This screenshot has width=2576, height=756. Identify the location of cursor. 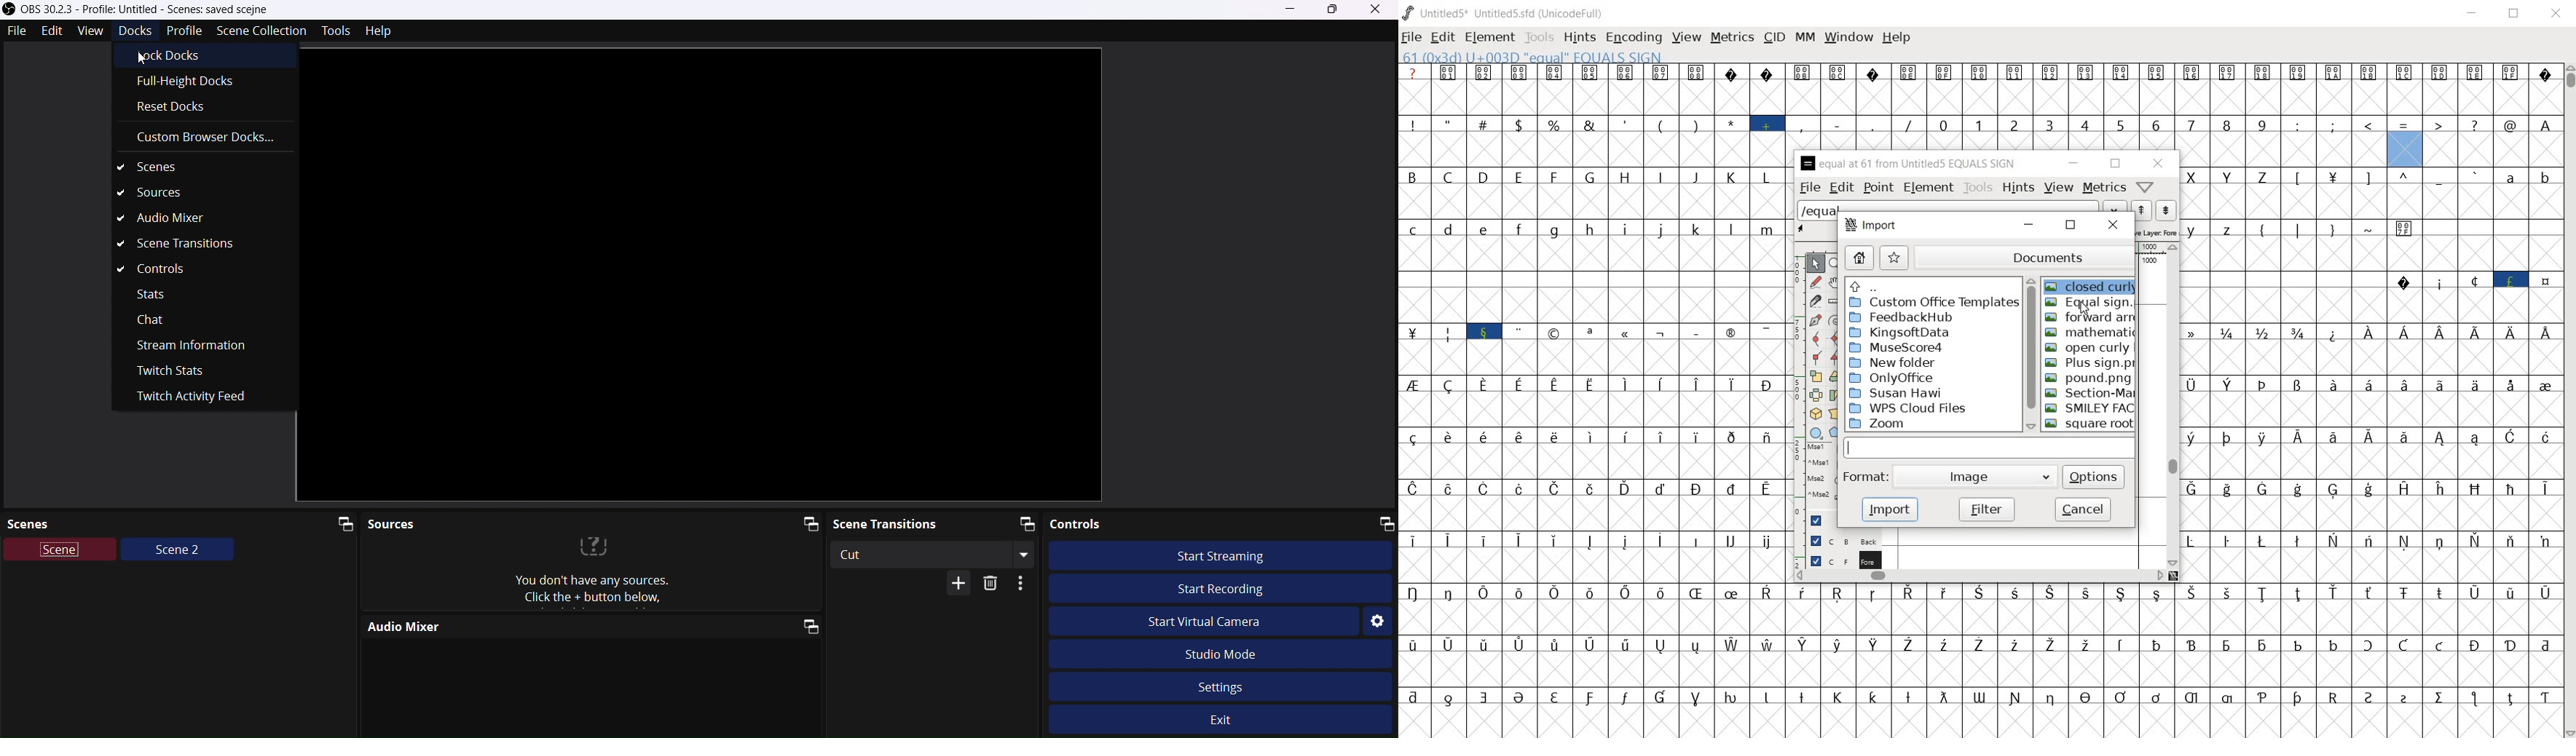
(143, 57).